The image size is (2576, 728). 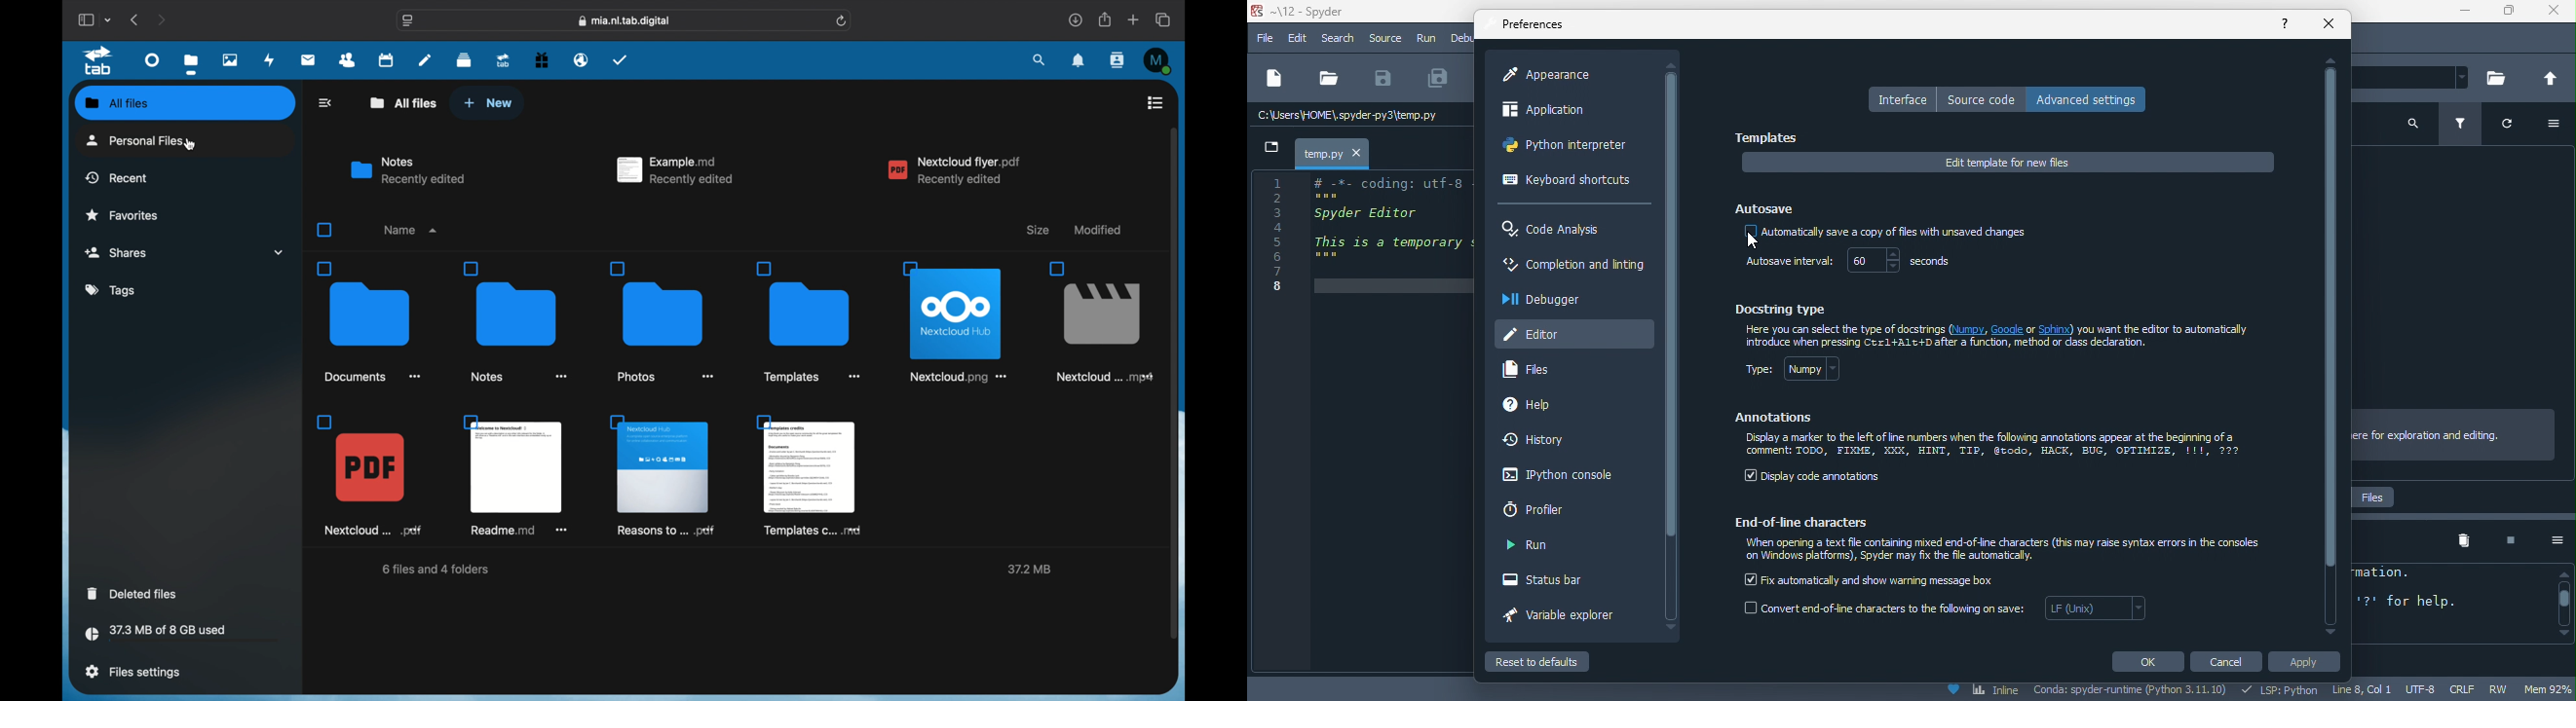 I want to click on downloads, so click(x=1075, y=19).